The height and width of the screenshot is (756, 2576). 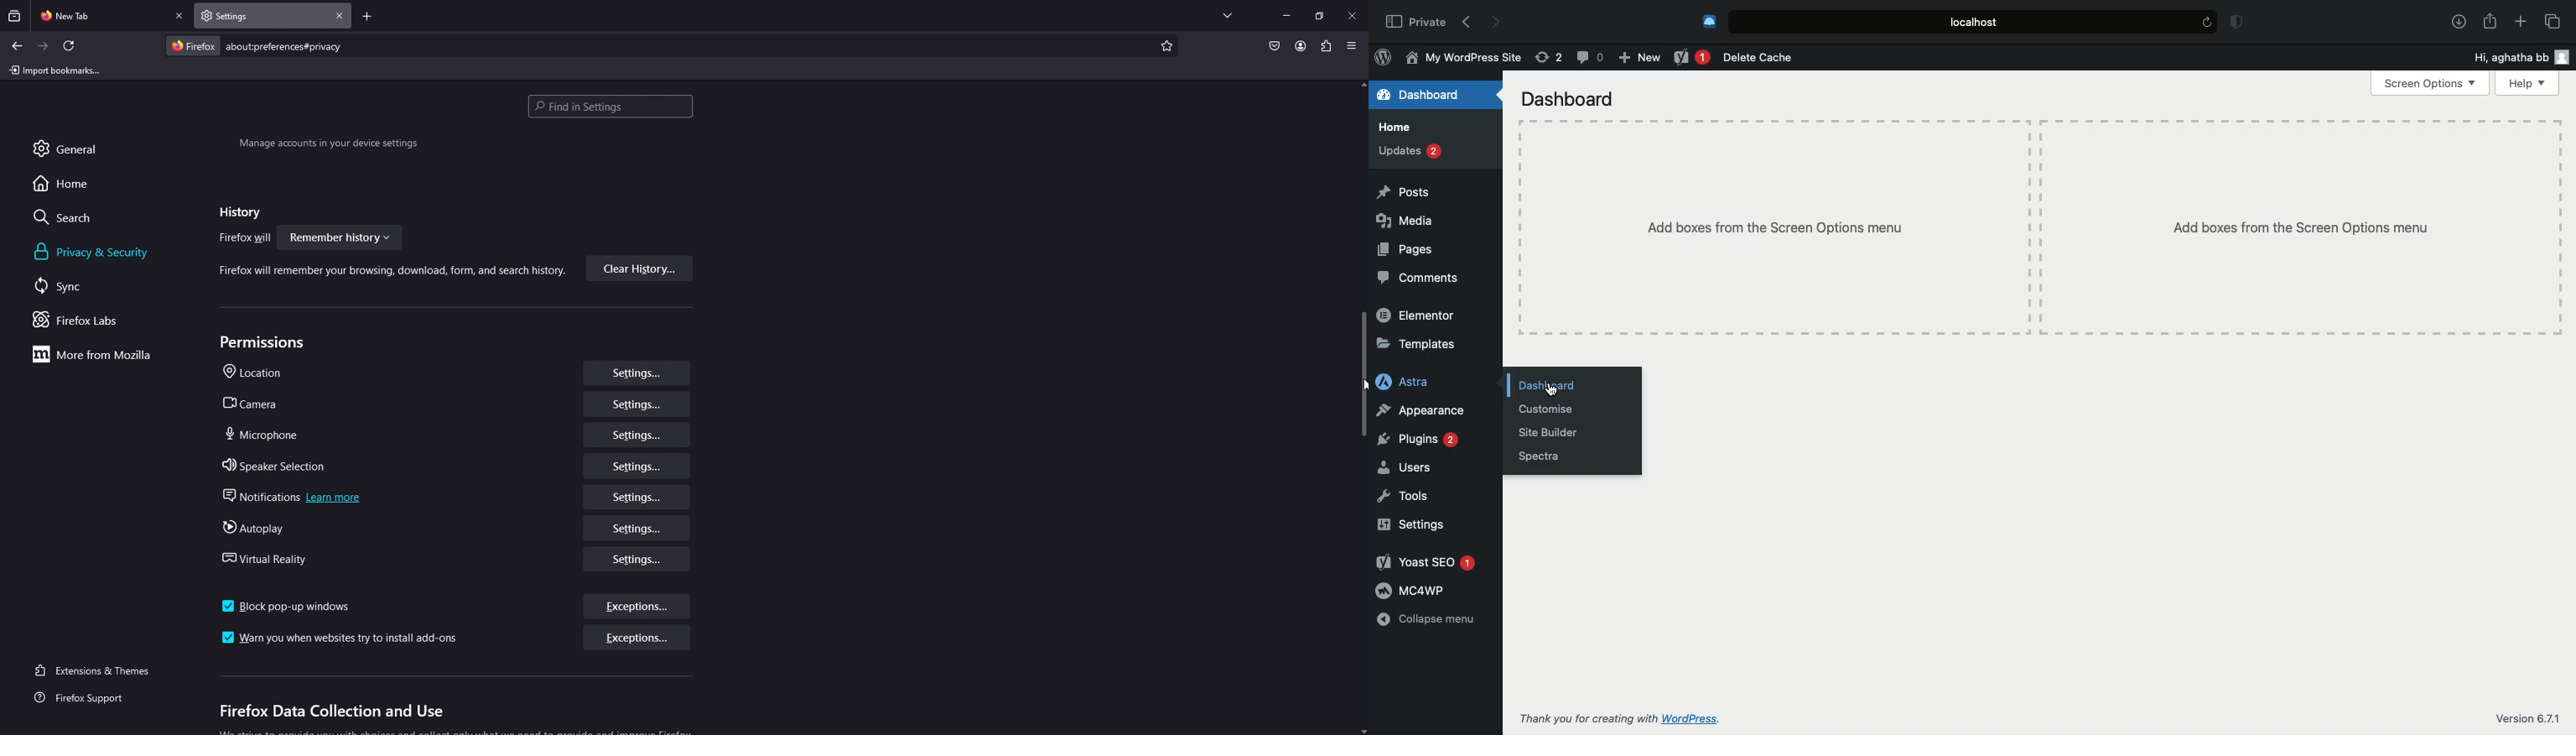 What do you see at coordinates (244, 15) in the screenshot?
I see `settings tab` at bounding box center [244, 15].